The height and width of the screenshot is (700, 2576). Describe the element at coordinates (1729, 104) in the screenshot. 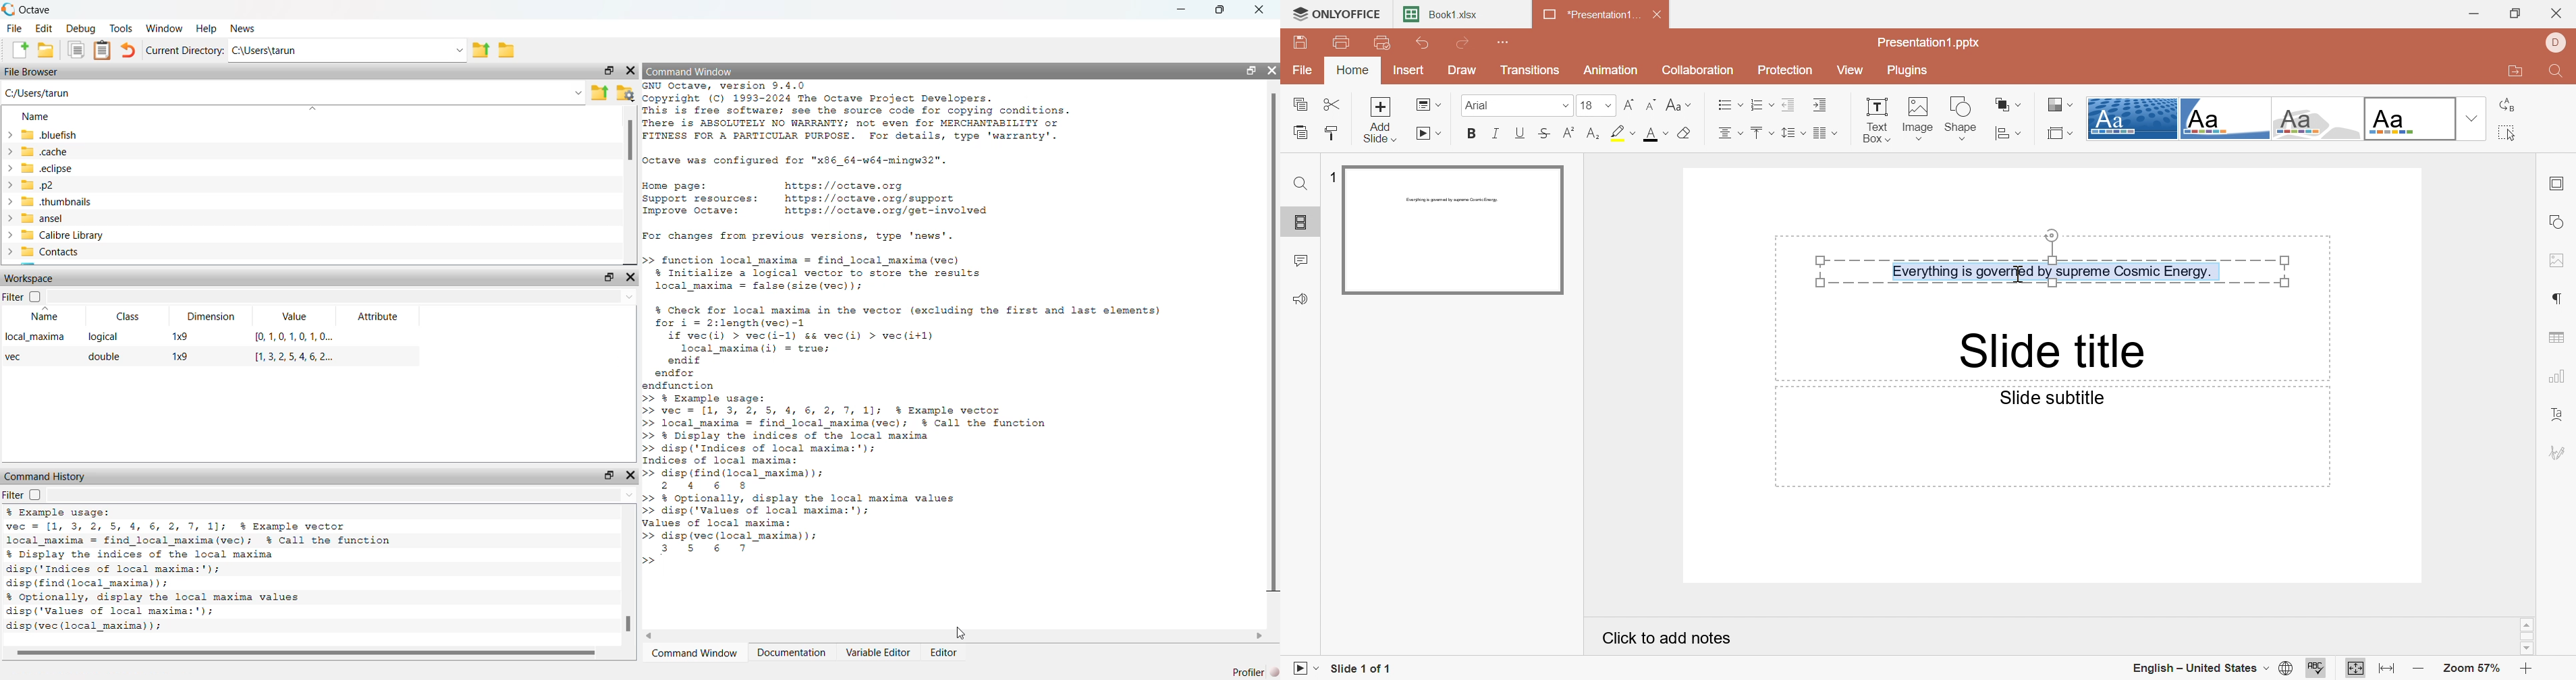

I see `Bullets` at that location.